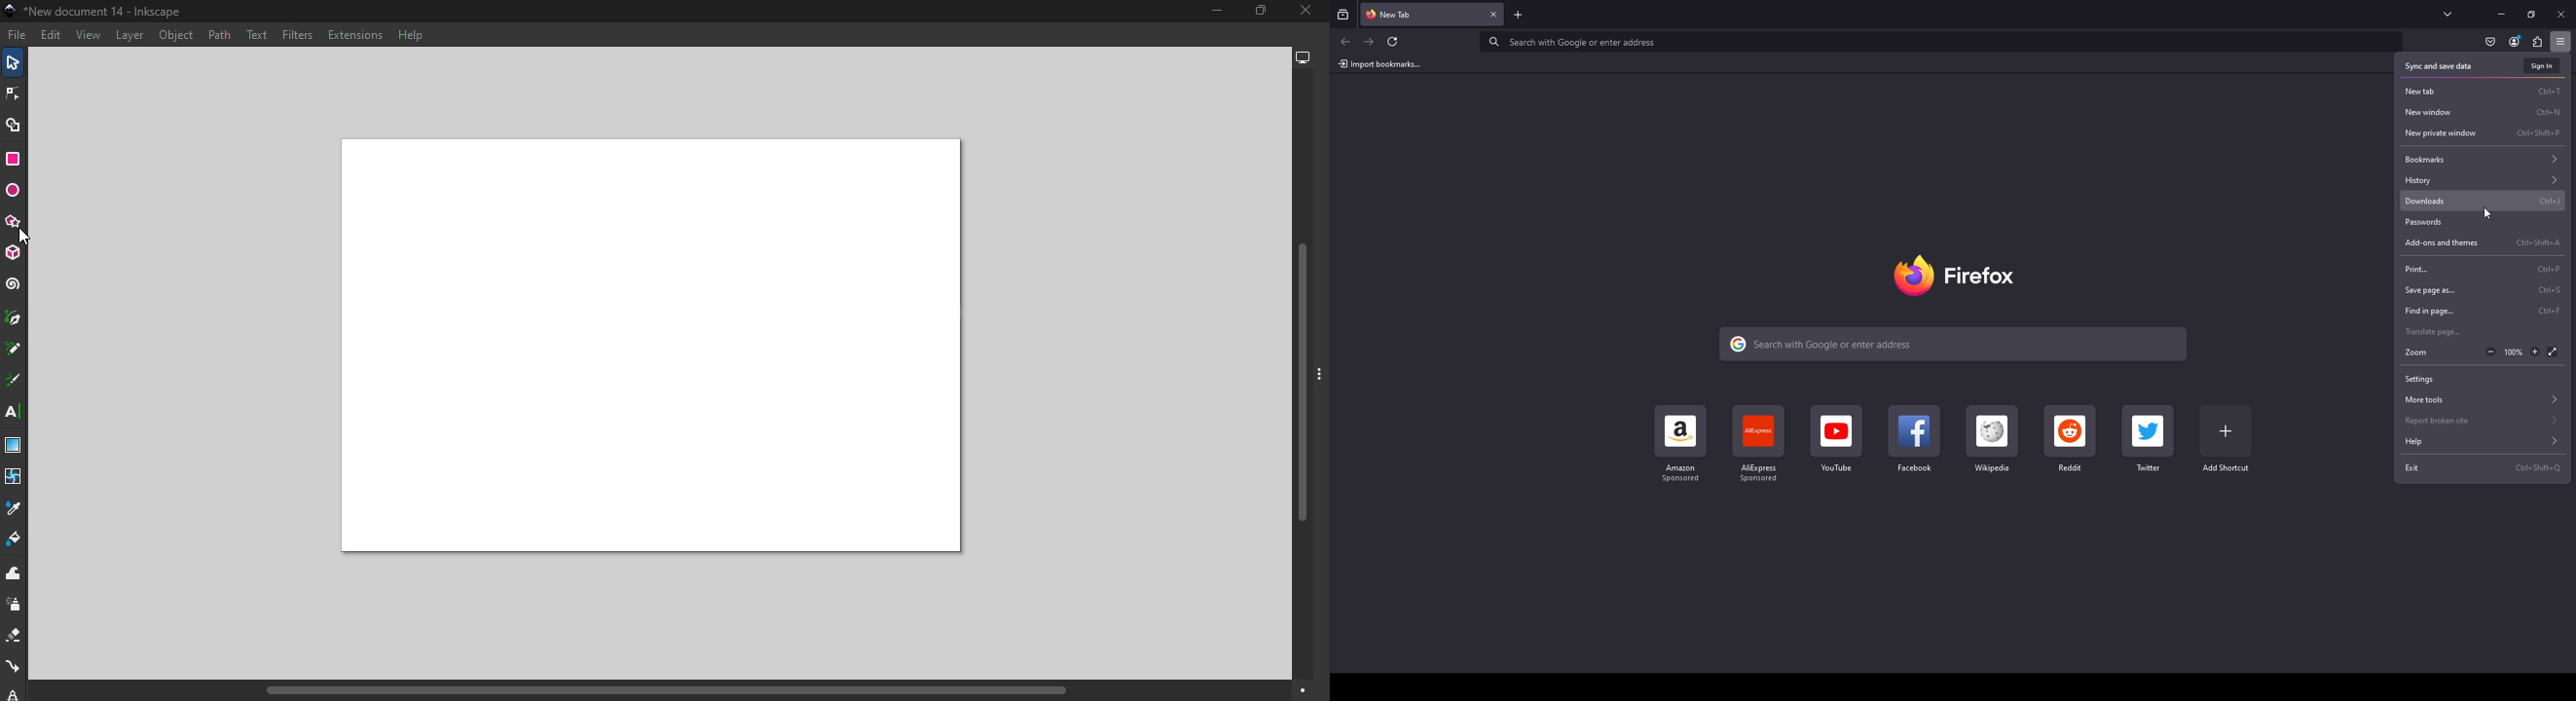 This screenshot has width=2576, height=728. What do you see at coordinates (2488, 212) in the screenshot?
I see `Cursor` at bounding box center [2488, 212].